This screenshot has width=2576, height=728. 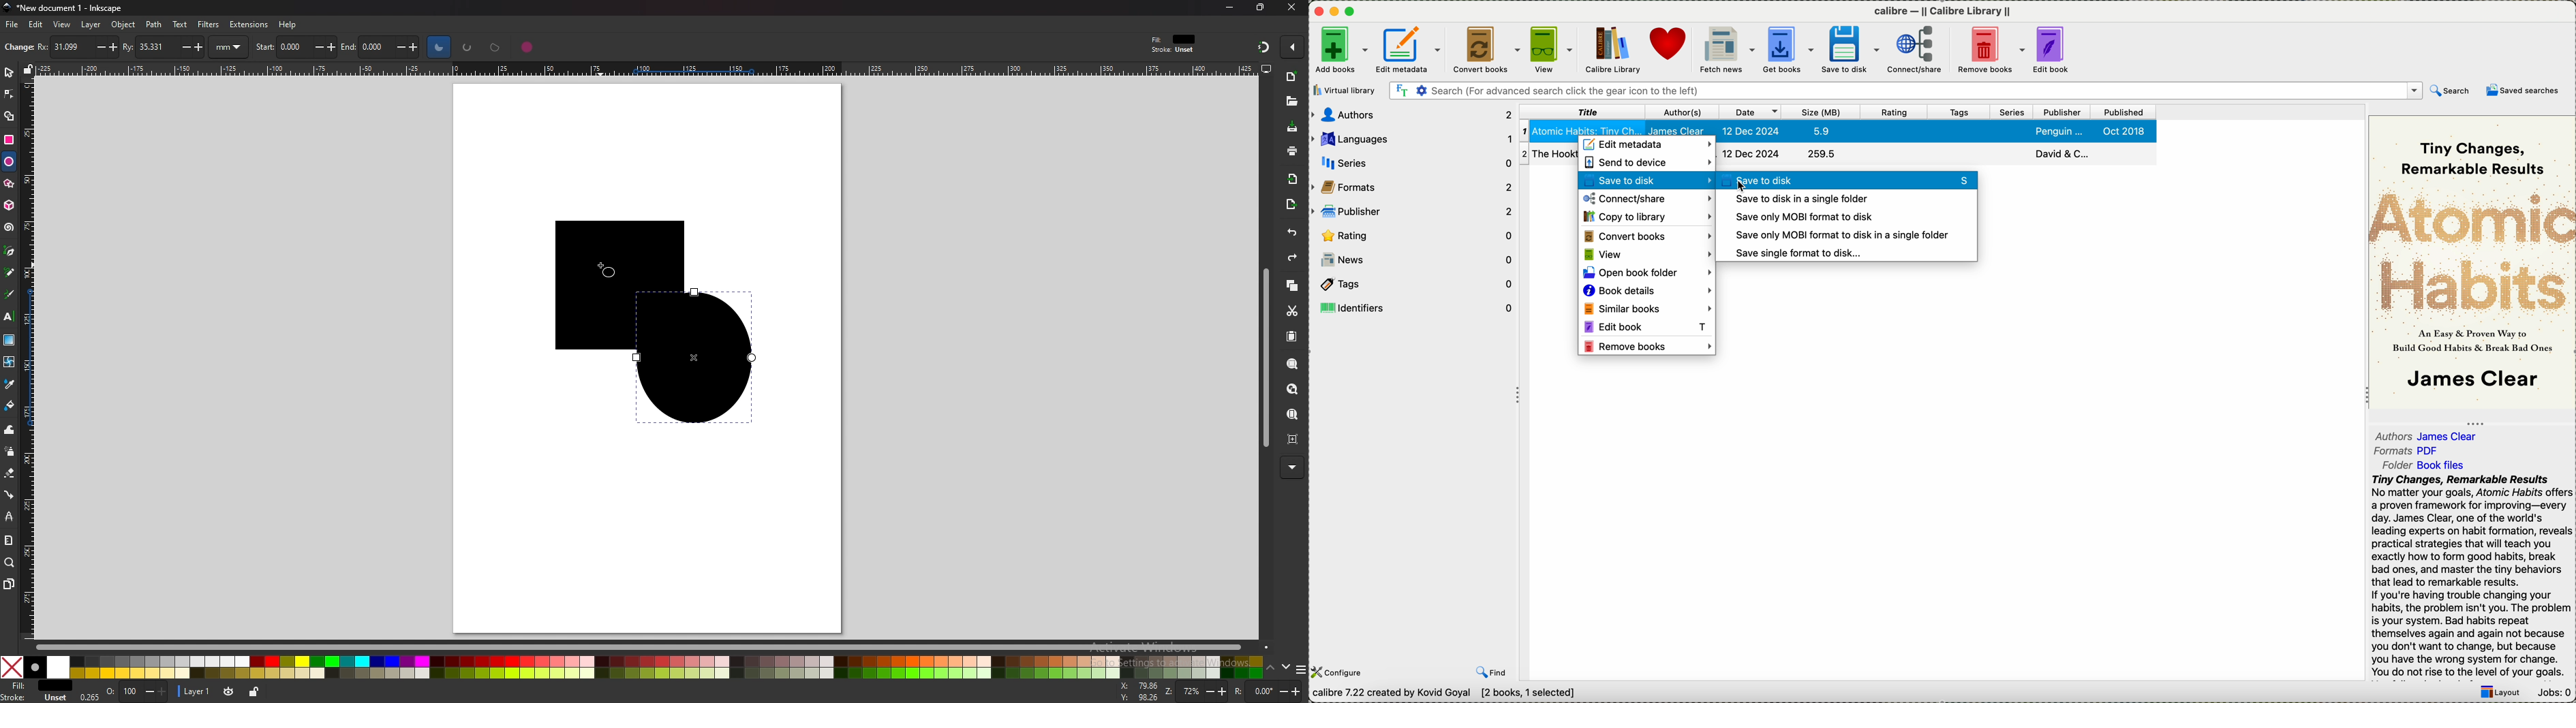 I want to click on save to disk, so click(x=1646, y=182).